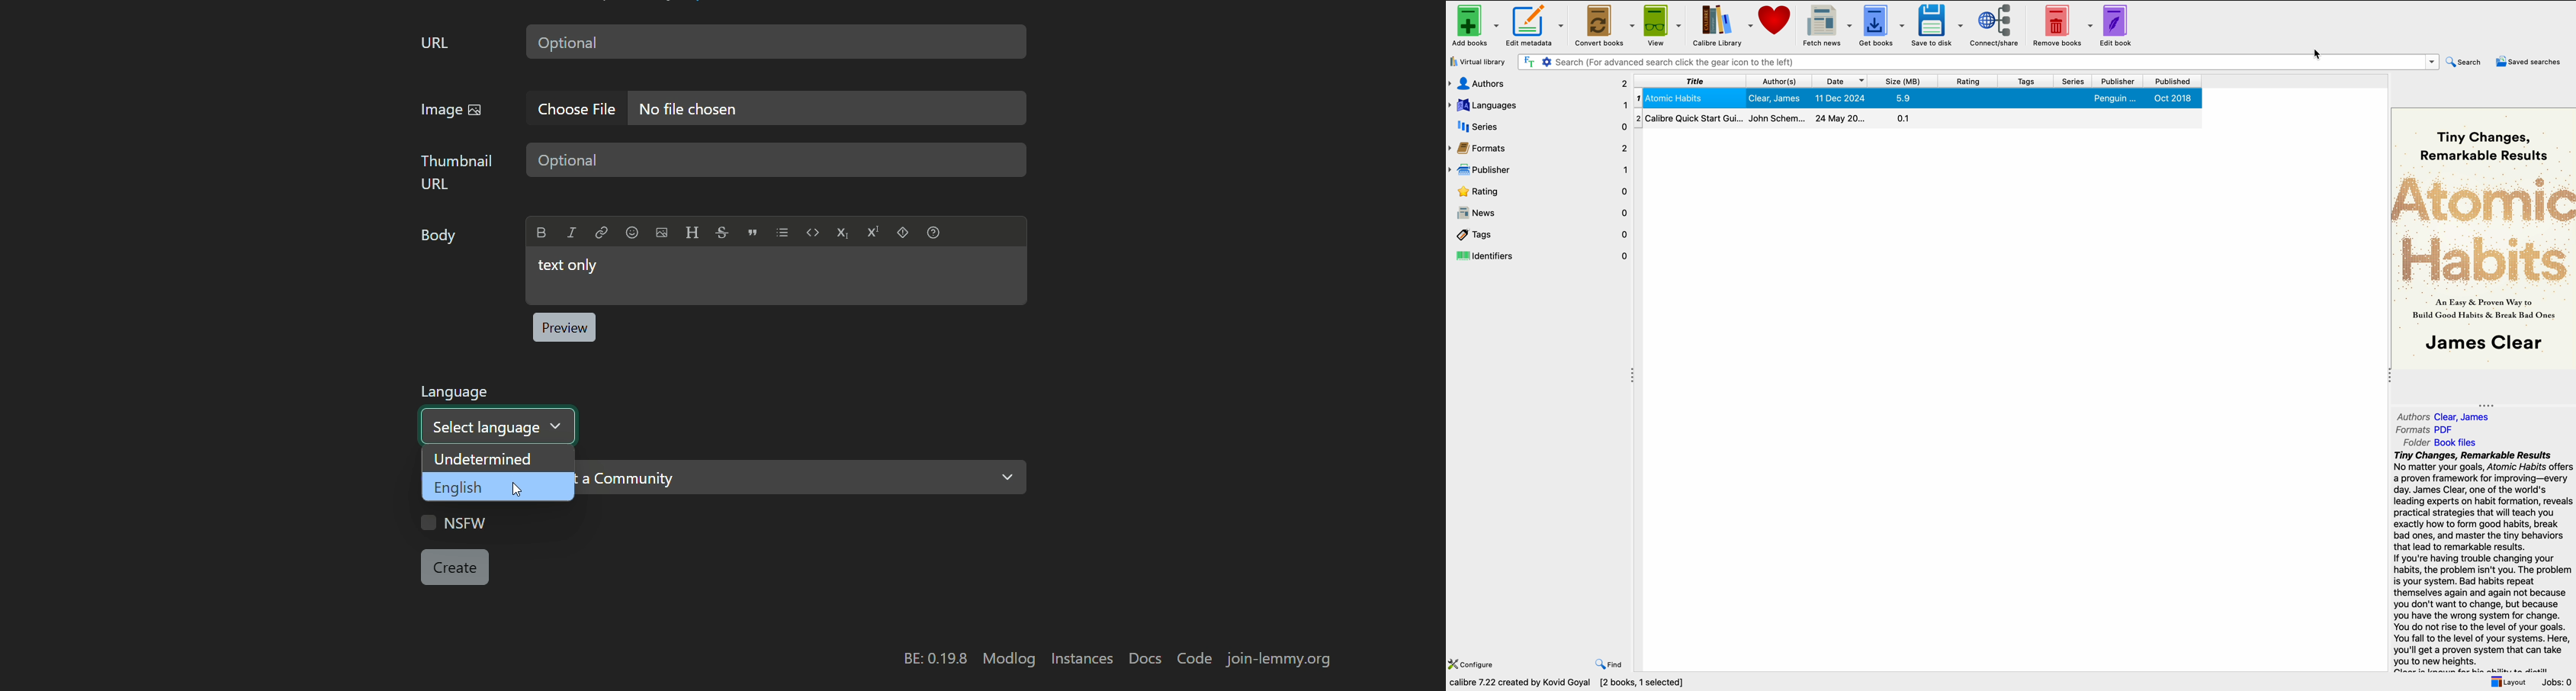  What do you see at coordinates (1841, 81) in the screenshot?
I see `date` at bounding box center [1841, 81].